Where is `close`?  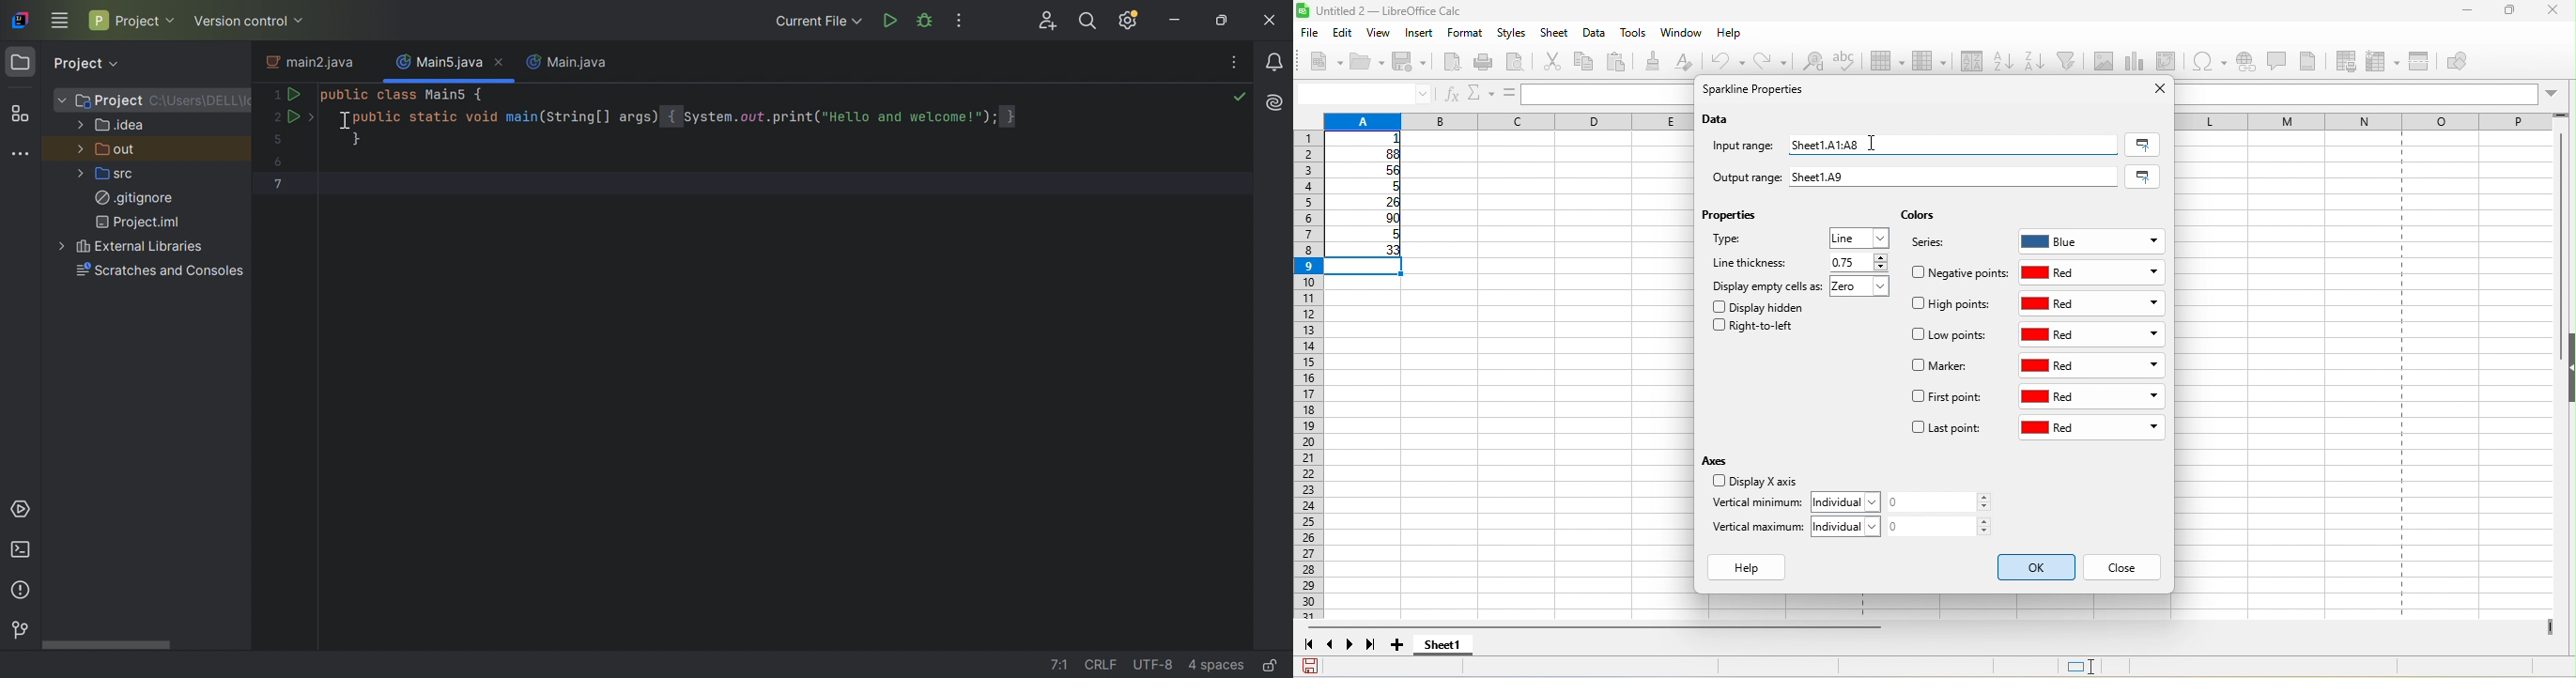 close is located at coordinates (2553, 12).